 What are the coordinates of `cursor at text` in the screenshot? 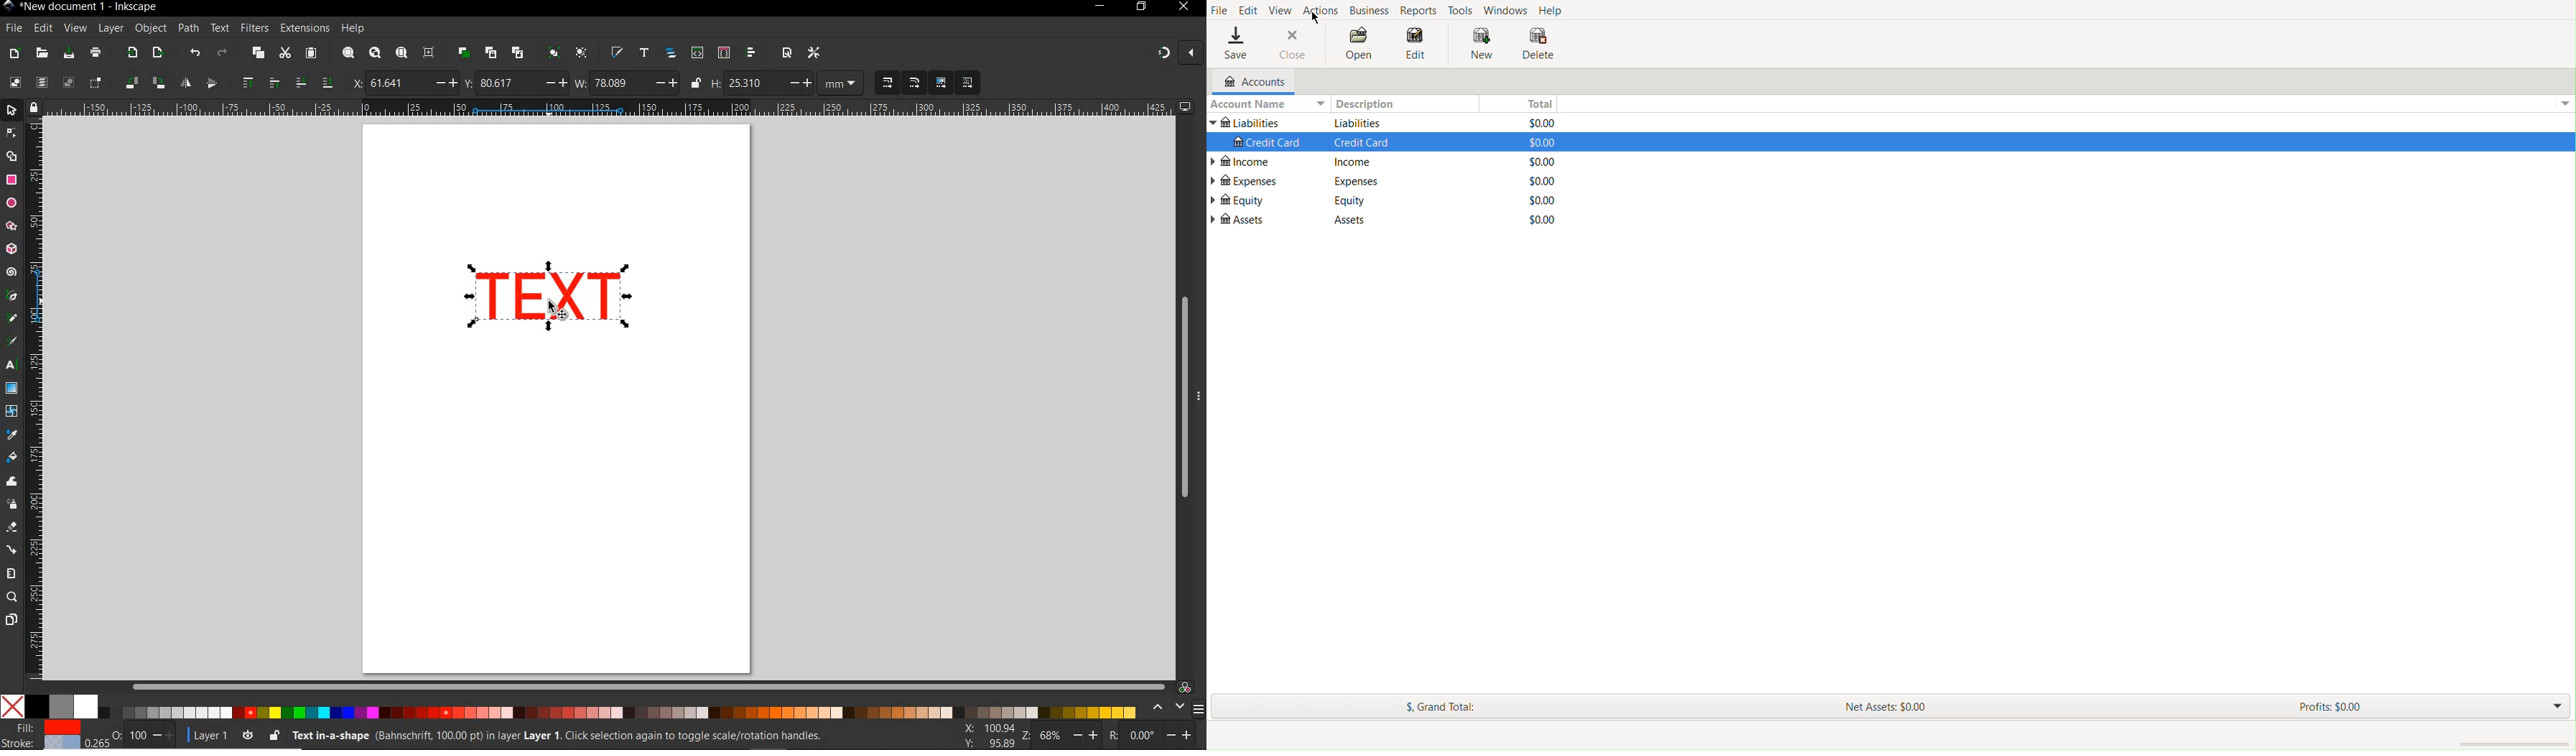 It's located at (559, 310).